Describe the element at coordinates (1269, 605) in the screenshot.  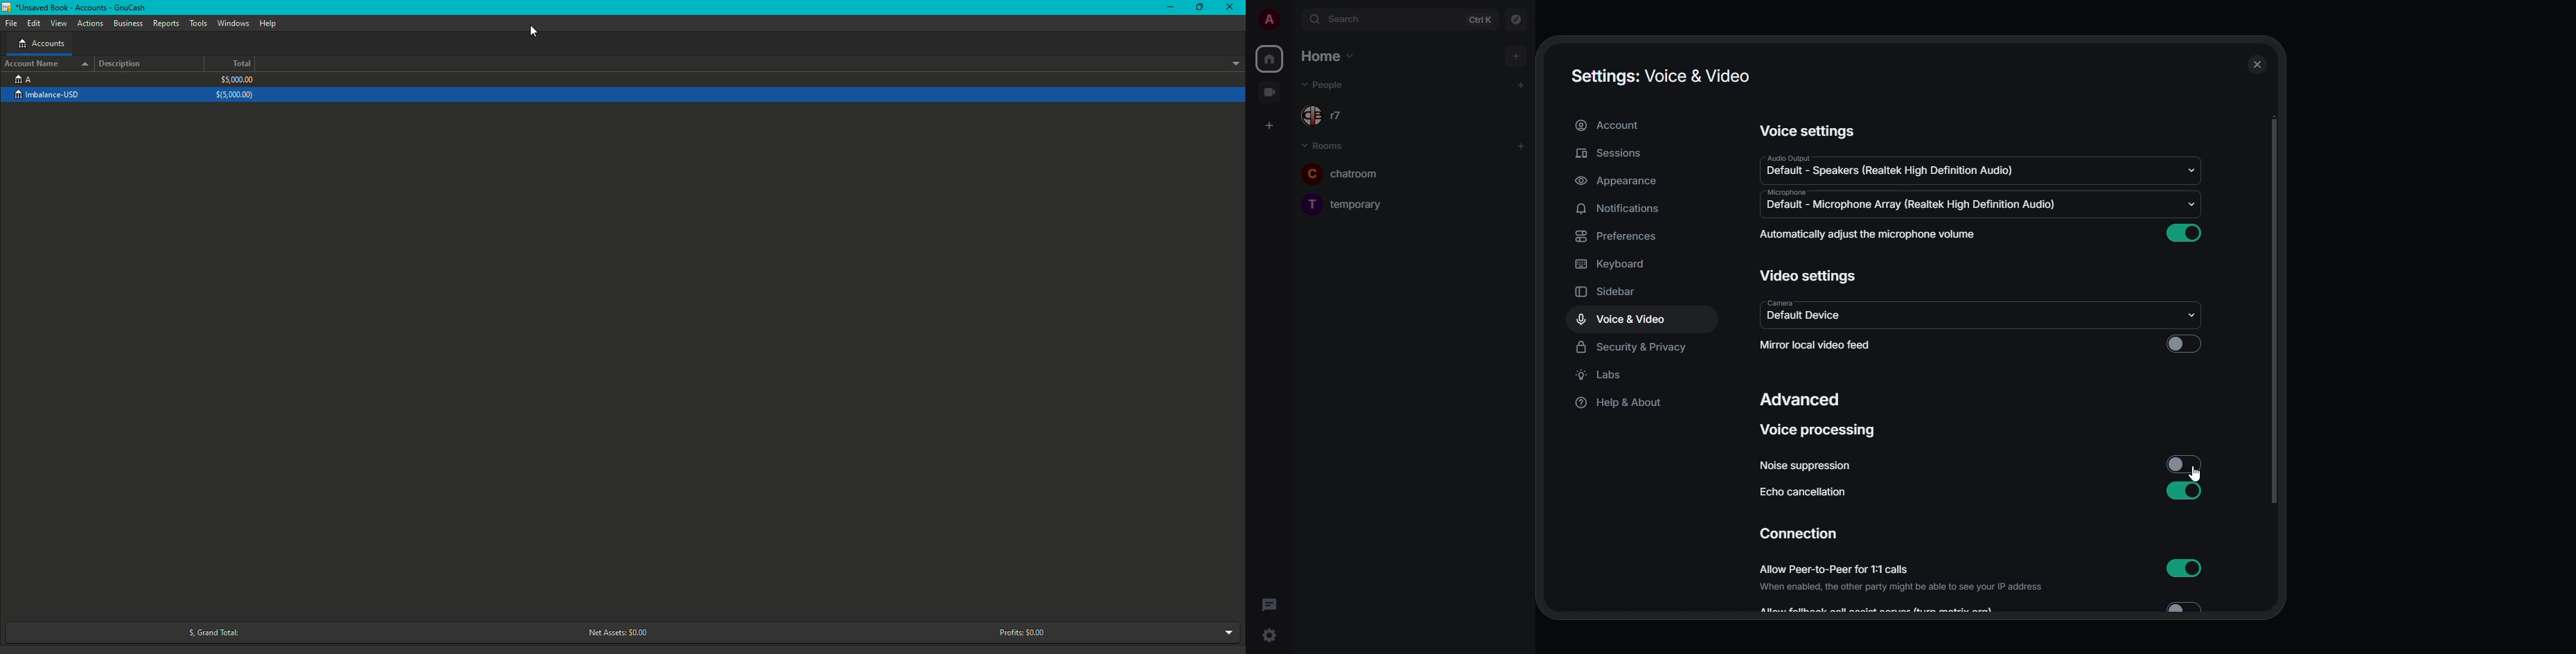
I see `threads` at that location.